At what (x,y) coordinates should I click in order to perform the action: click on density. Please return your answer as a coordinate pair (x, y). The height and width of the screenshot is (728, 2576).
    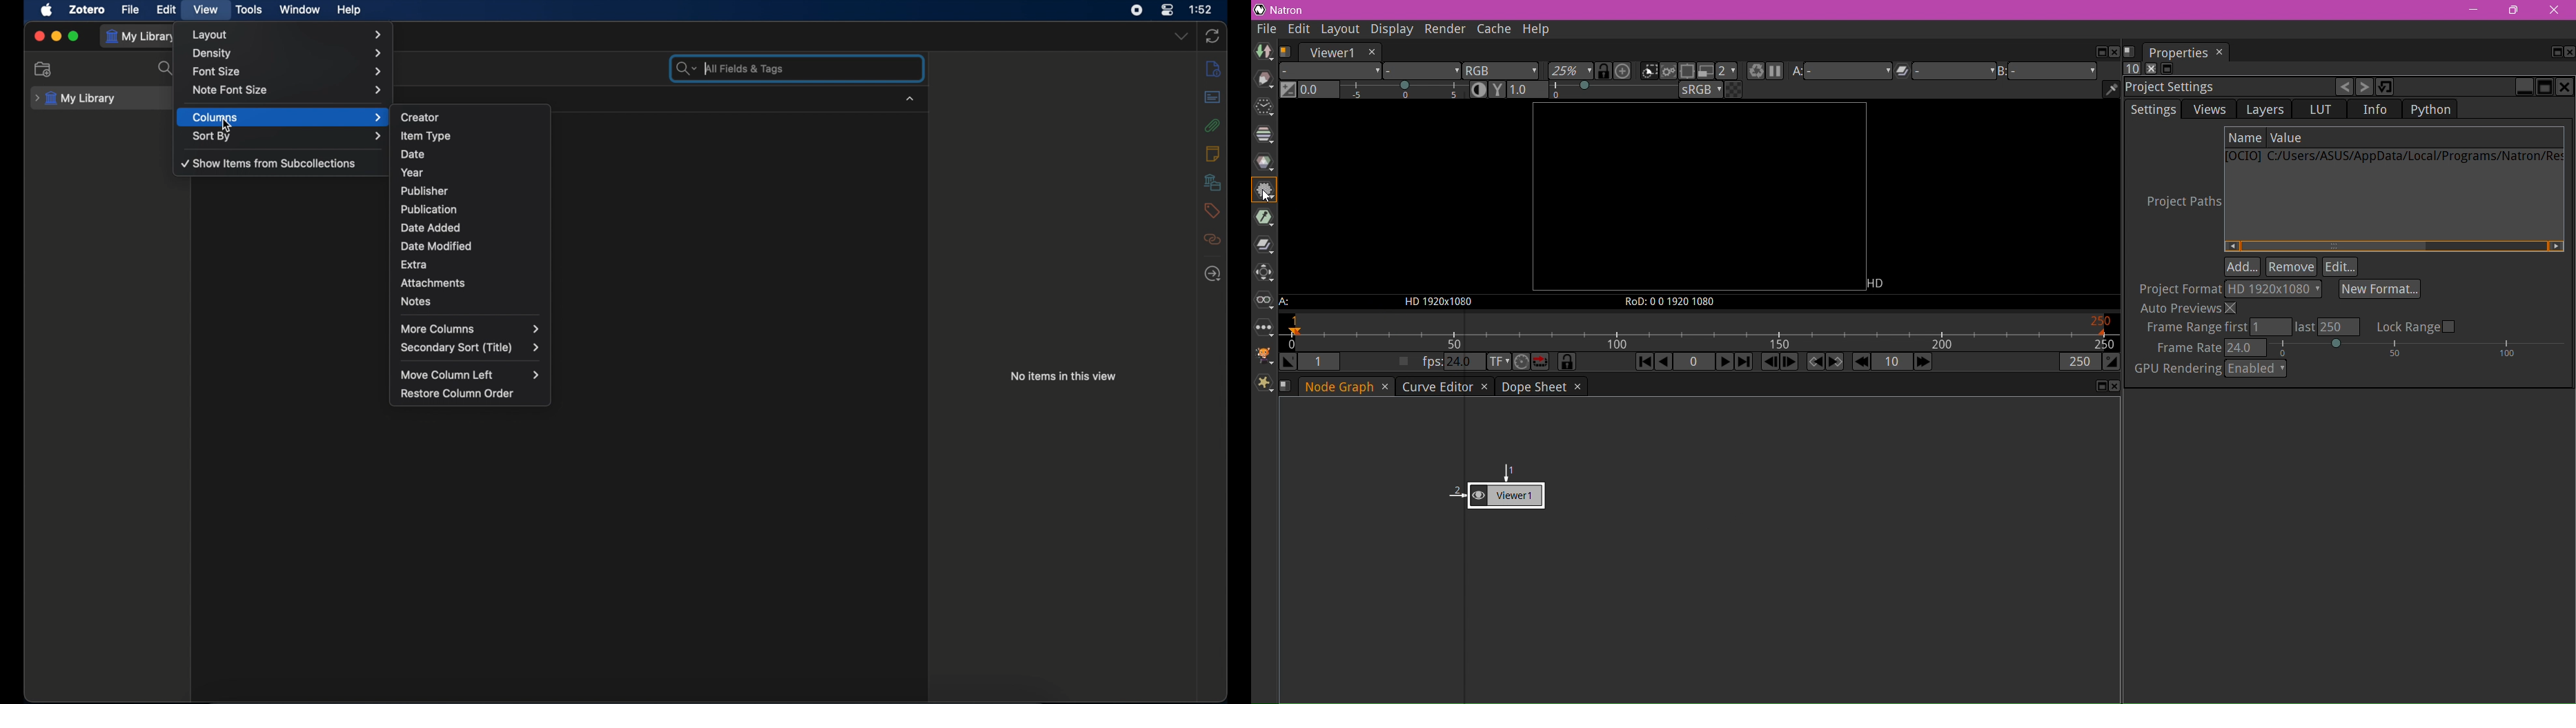
    Looking at the image, I should click on (288, 54).